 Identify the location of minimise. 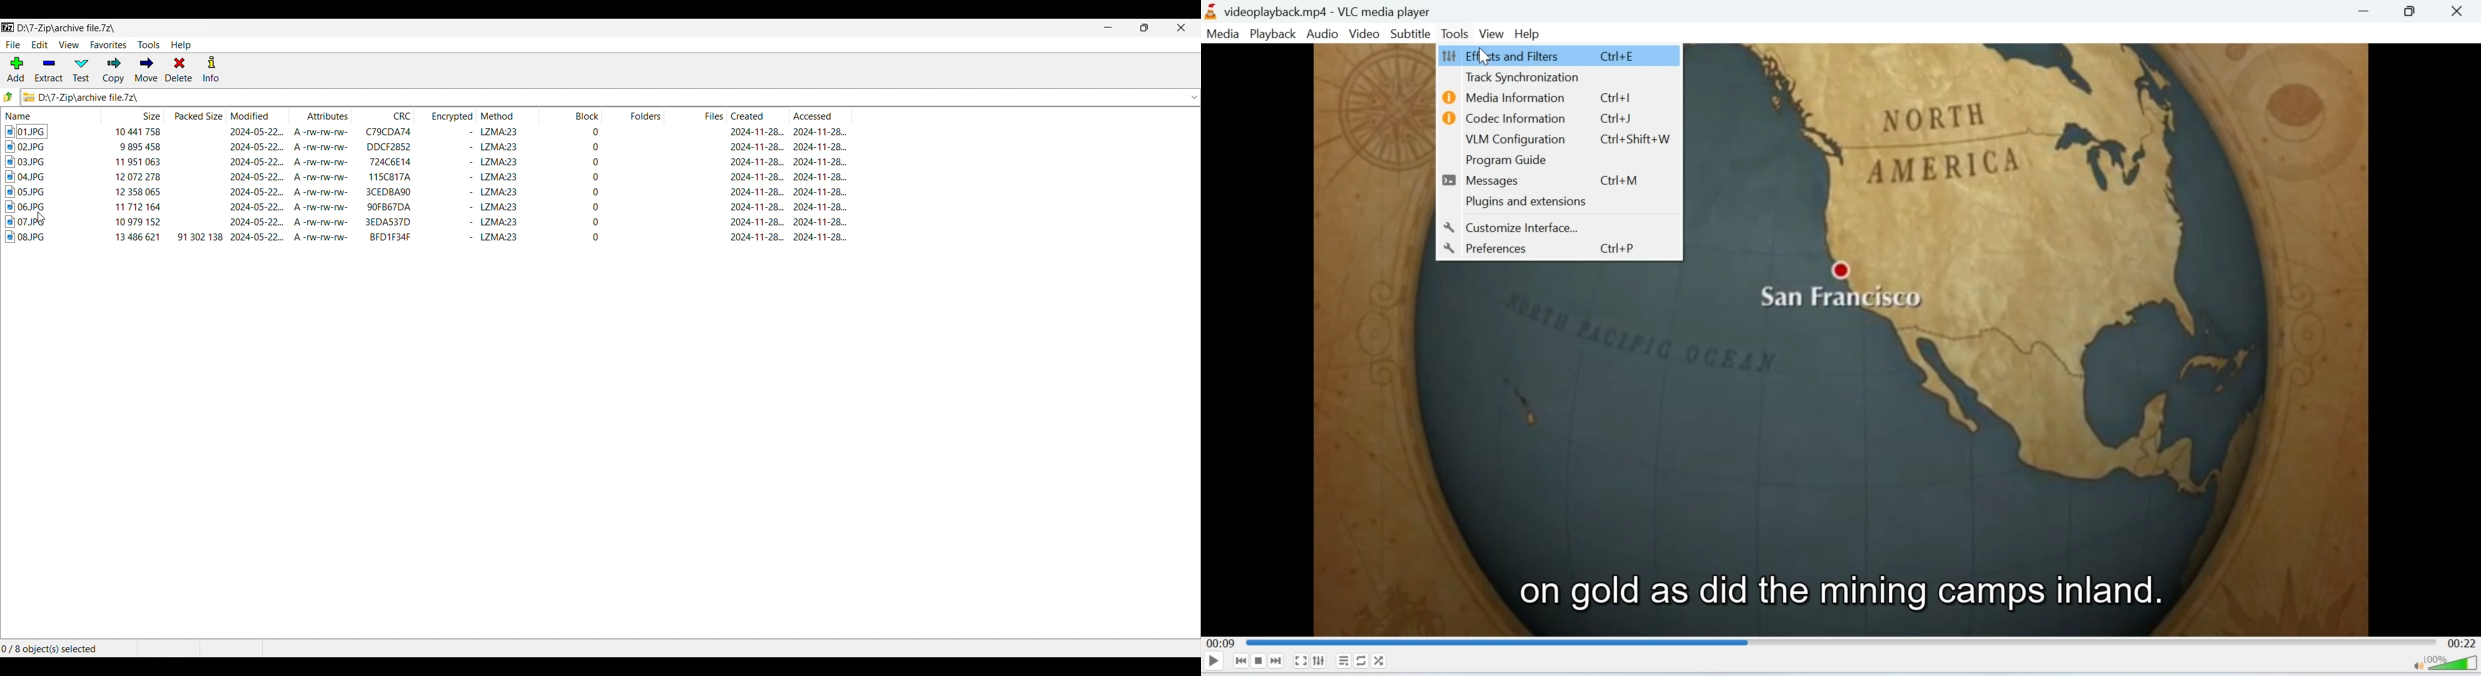
(2366, 12).